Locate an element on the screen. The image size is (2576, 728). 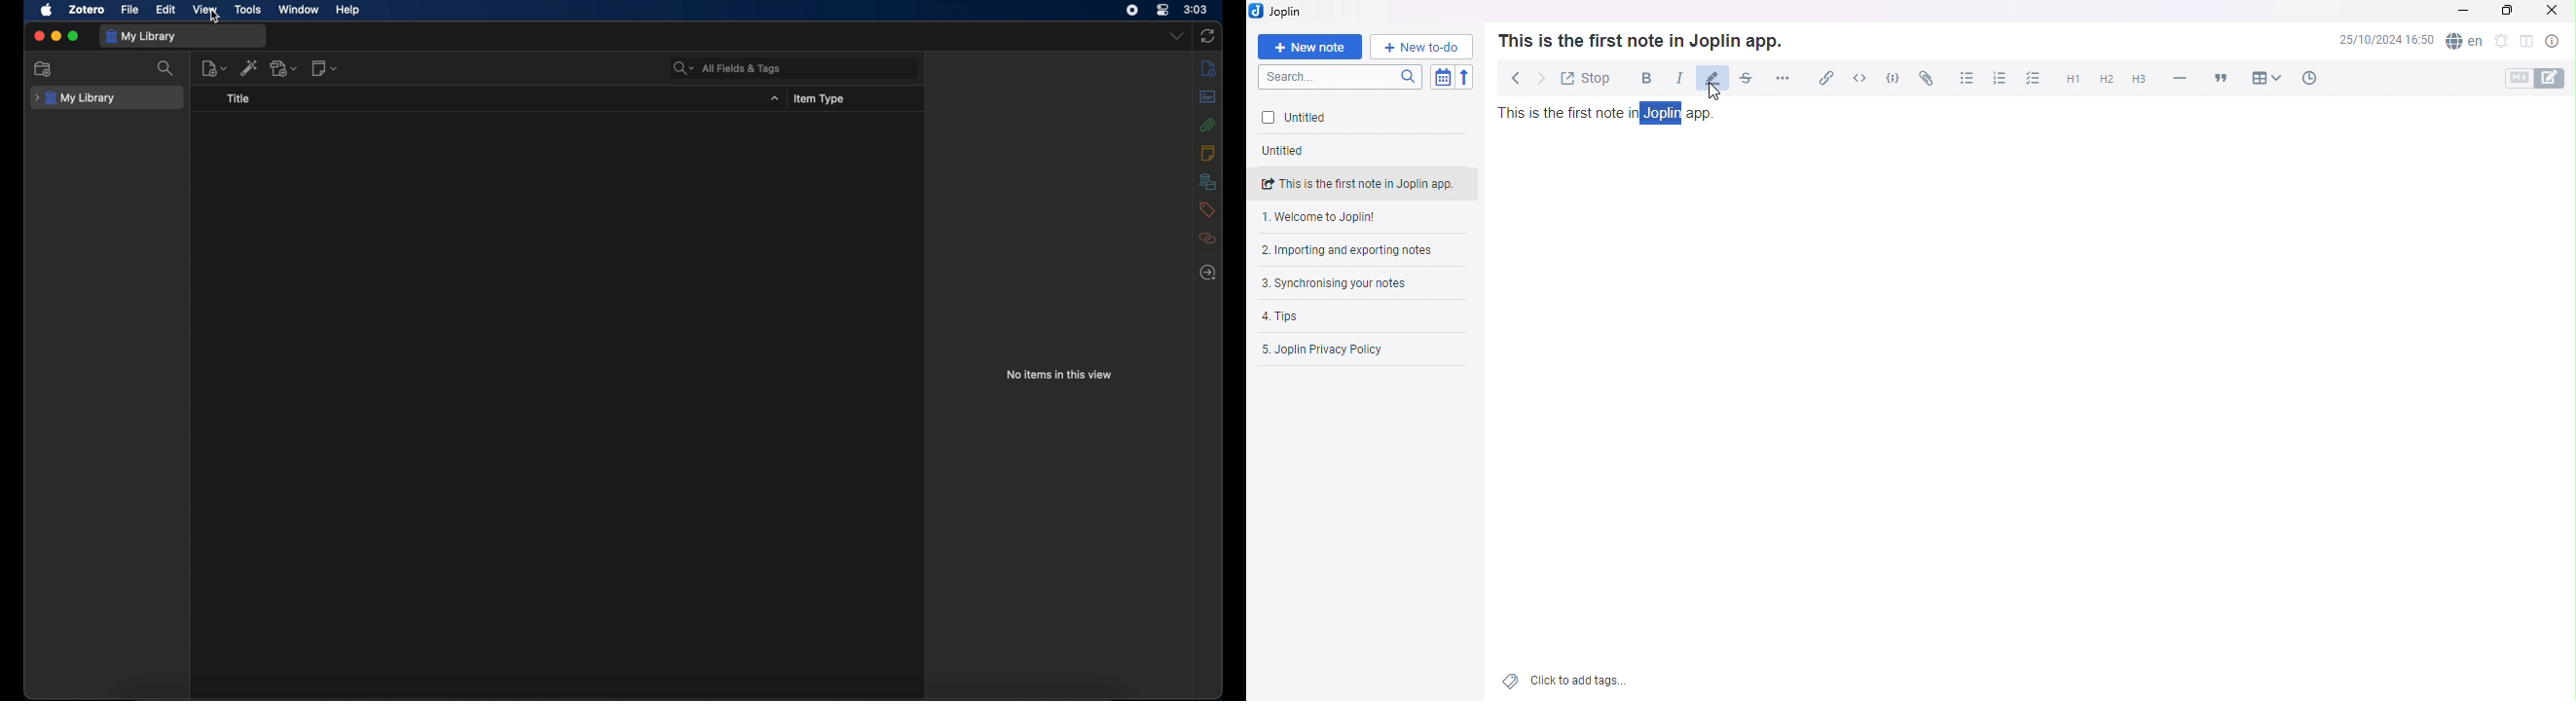
new notes is located at coordinates (326, 68).